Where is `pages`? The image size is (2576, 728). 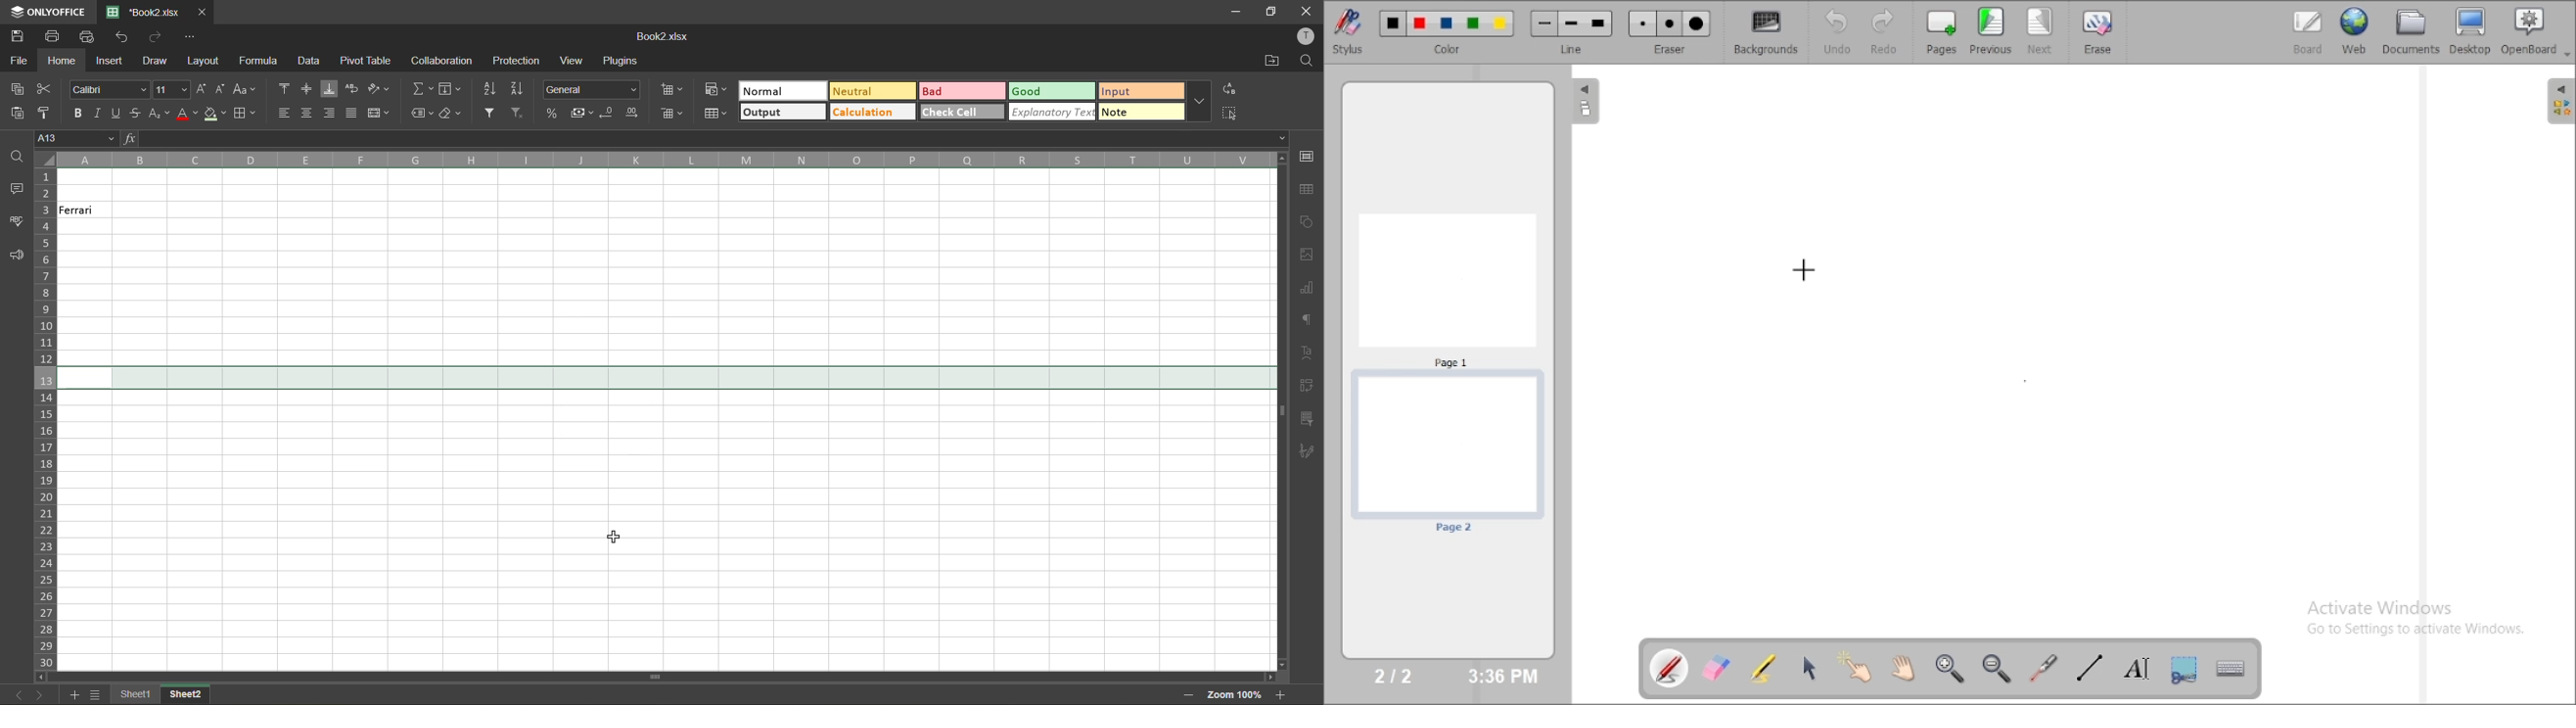
pages is located at coordinates (1942, 31).